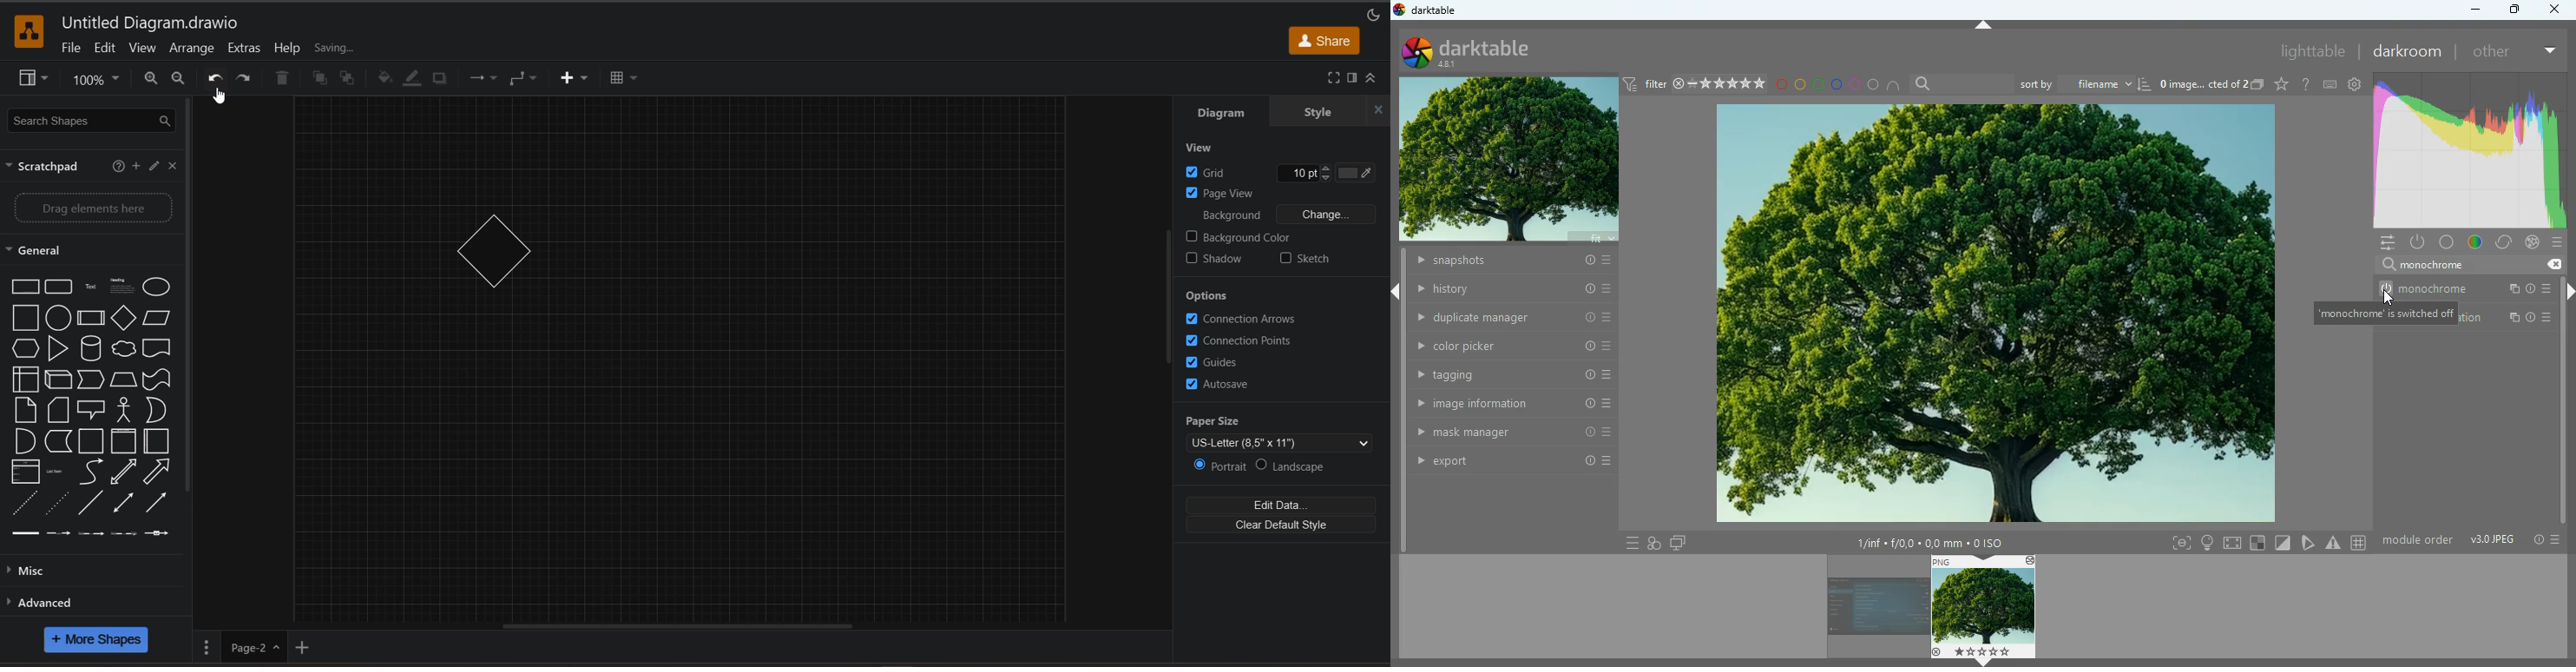 Image resolution: width=2576 pixels, height=672 pixels. Describe the element at coordinates (348, 81) in the screenshot. I see `to back` at that location.